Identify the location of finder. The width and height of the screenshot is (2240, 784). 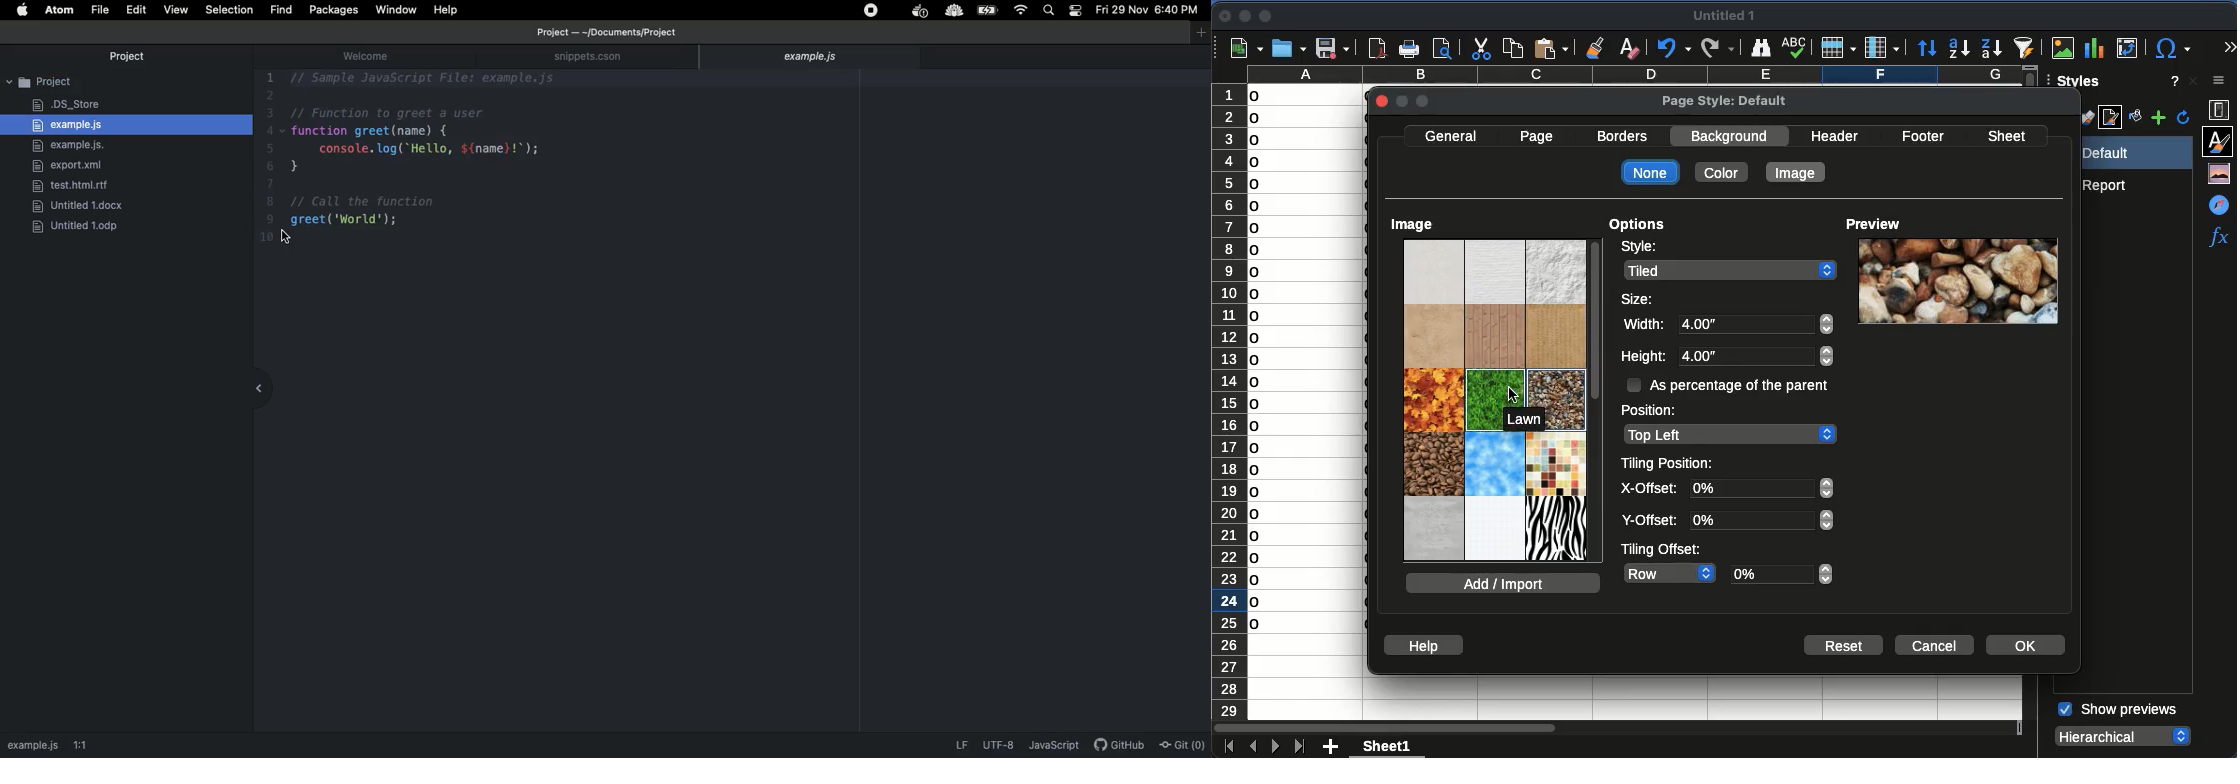
(1761, 47).